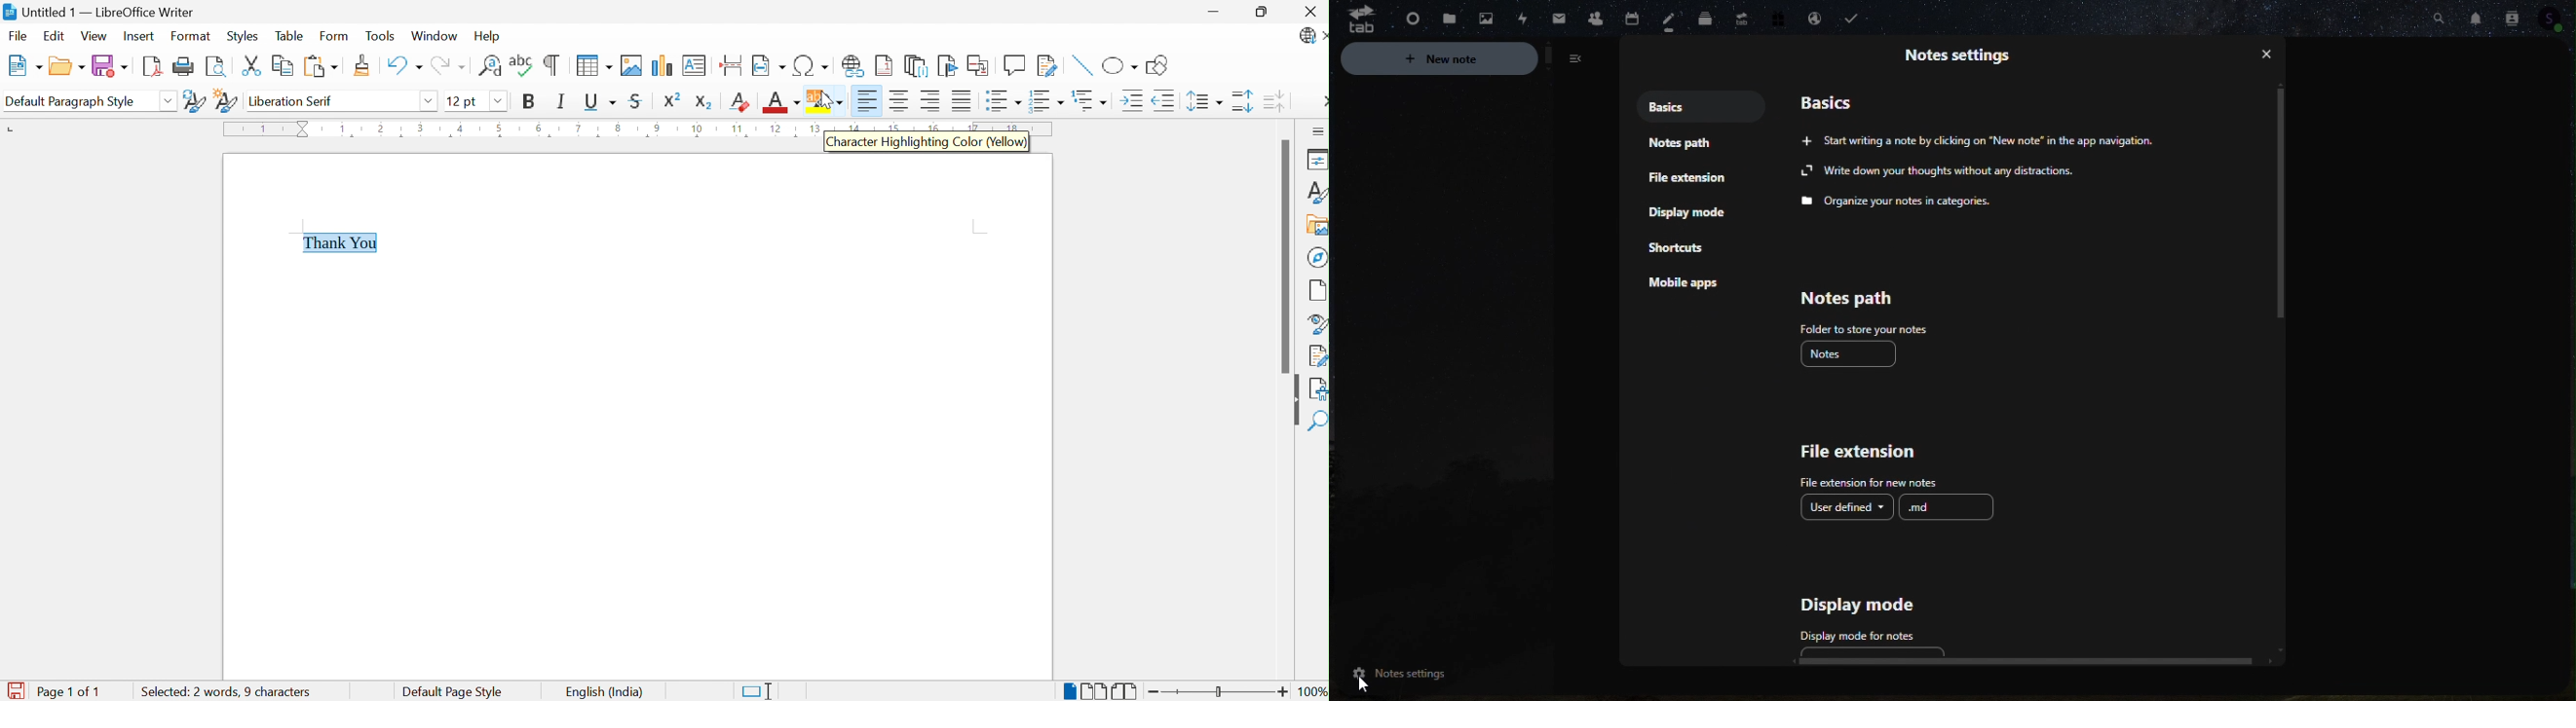 The width and height of the screenshot is (2576, 728). I want to click on cursor, so click(1369, 679).